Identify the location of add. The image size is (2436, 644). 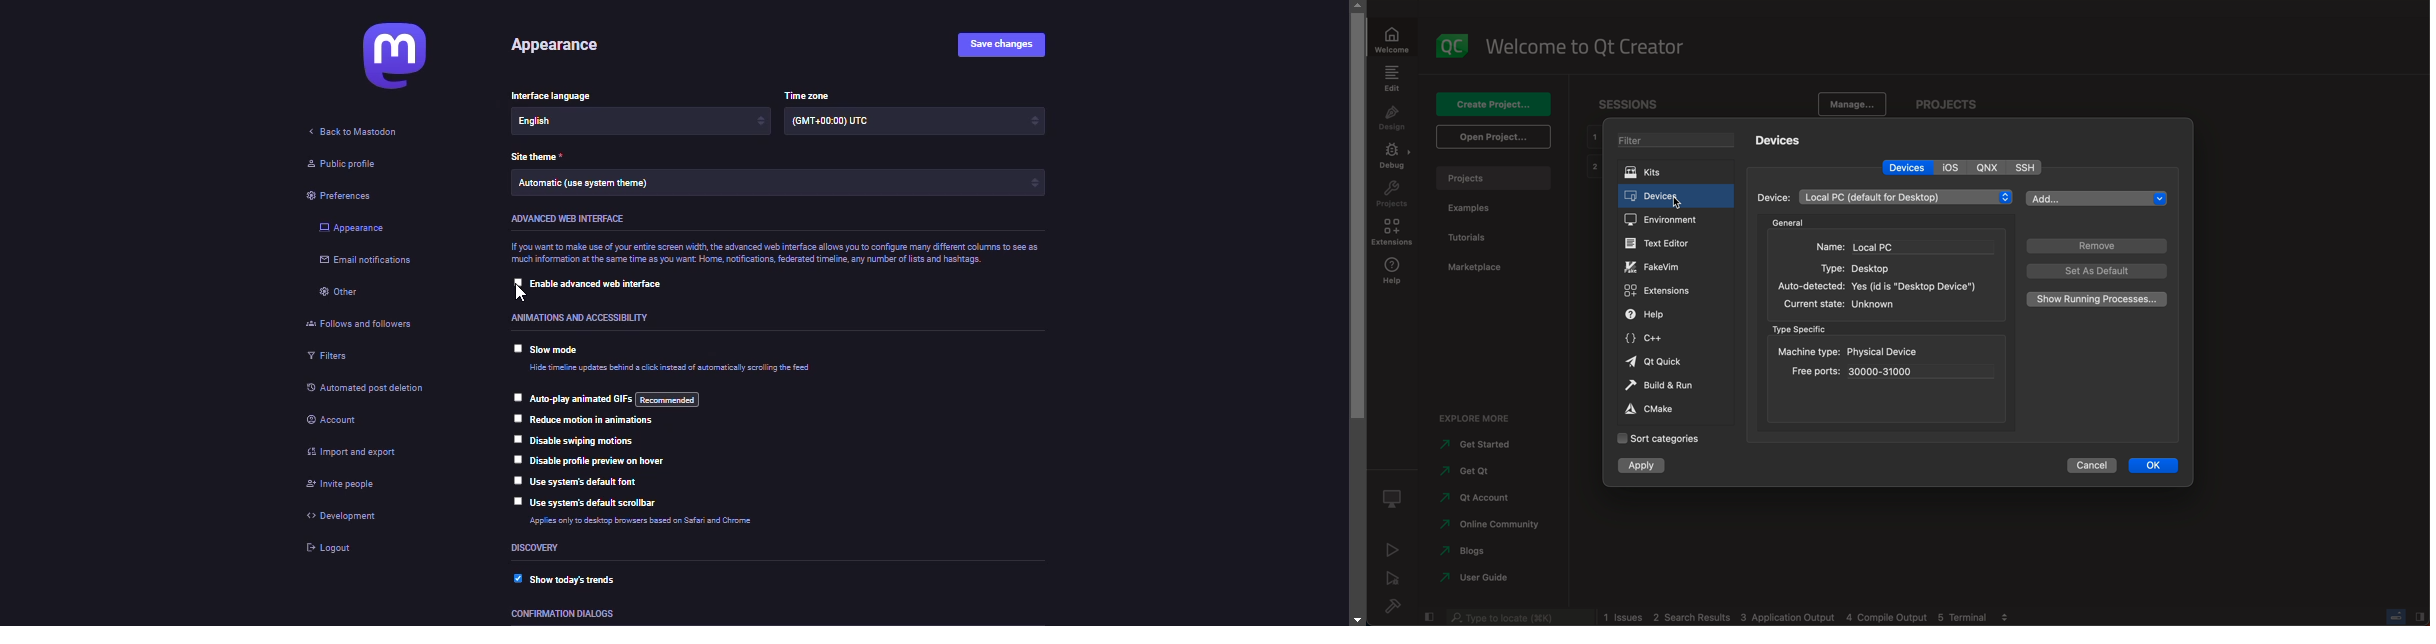
(2096, 197).